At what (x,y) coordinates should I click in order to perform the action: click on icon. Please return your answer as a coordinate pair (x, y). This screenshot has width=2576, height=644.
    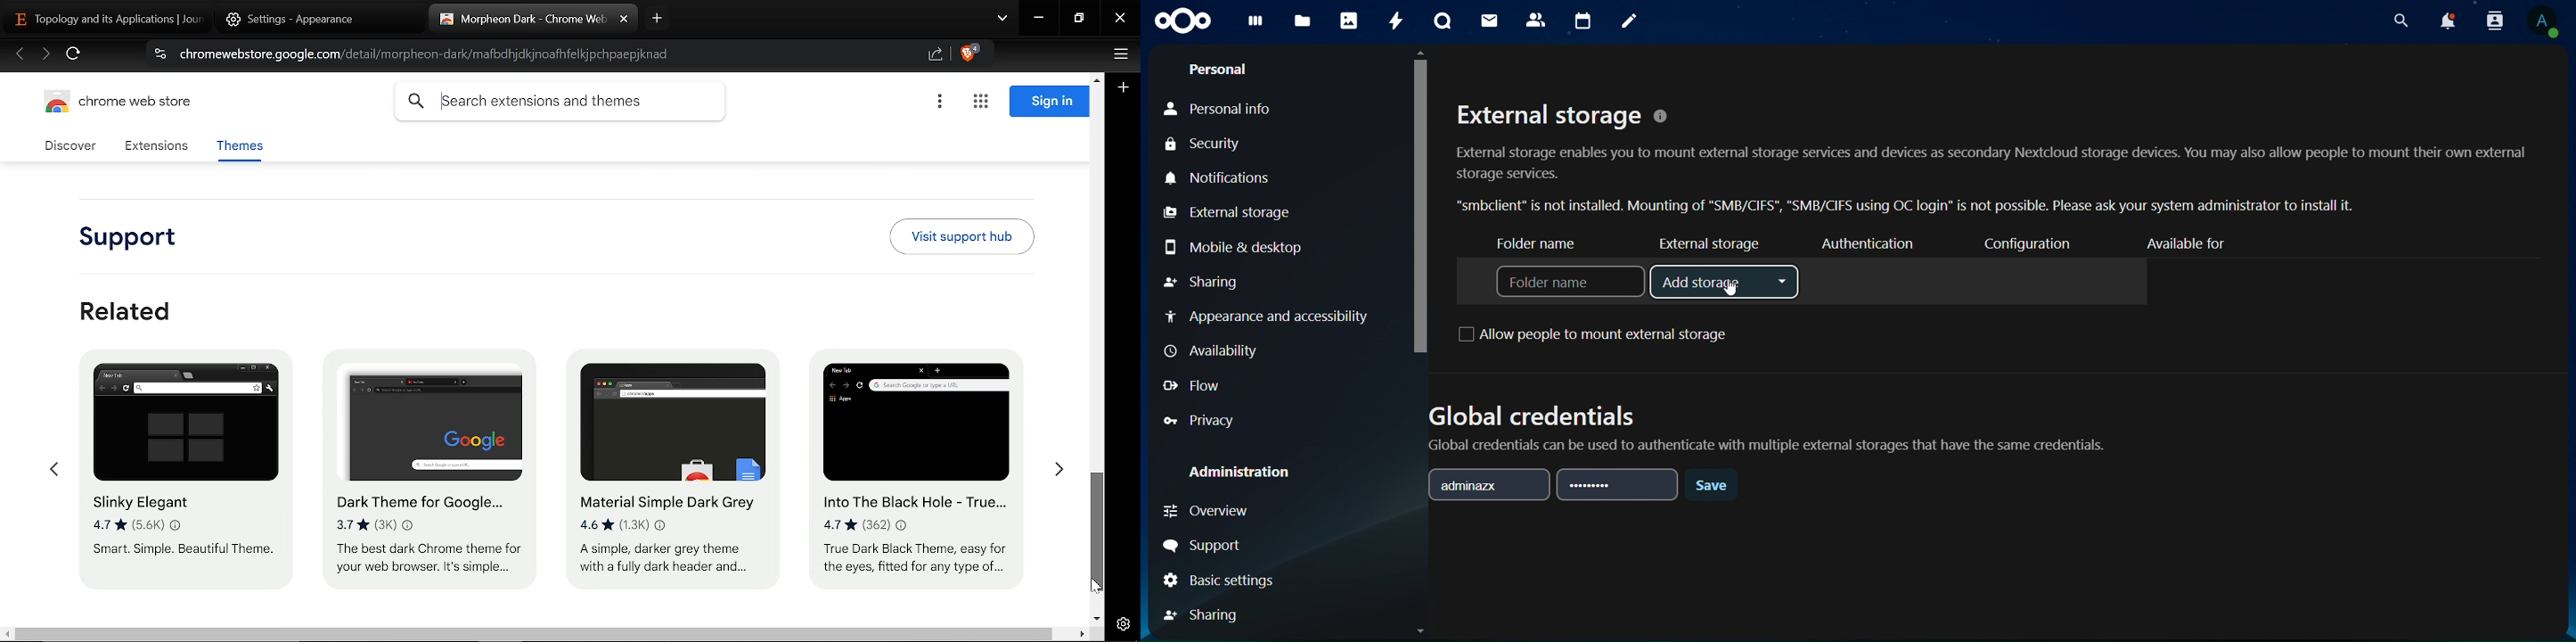
    Looking at the image, I should click on (1182, 19).